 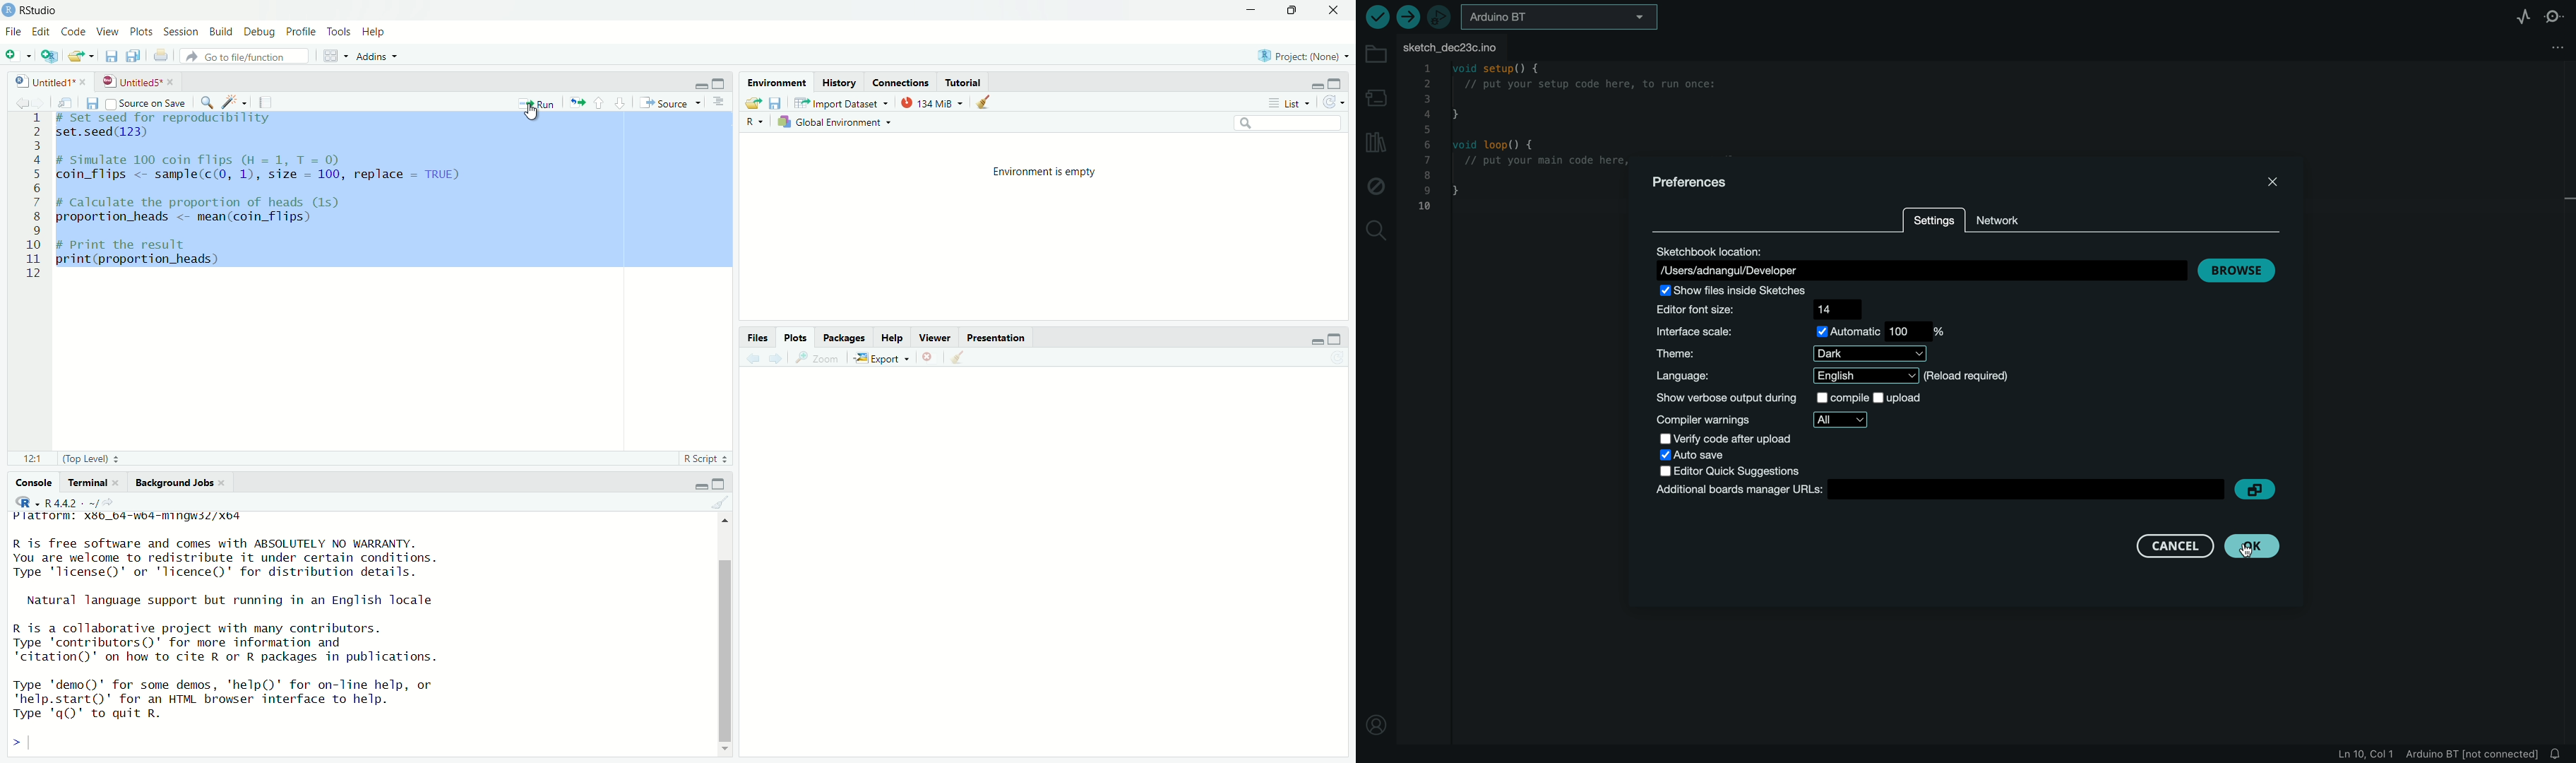 I want to click on background jobs, so click(x=174, y=483).